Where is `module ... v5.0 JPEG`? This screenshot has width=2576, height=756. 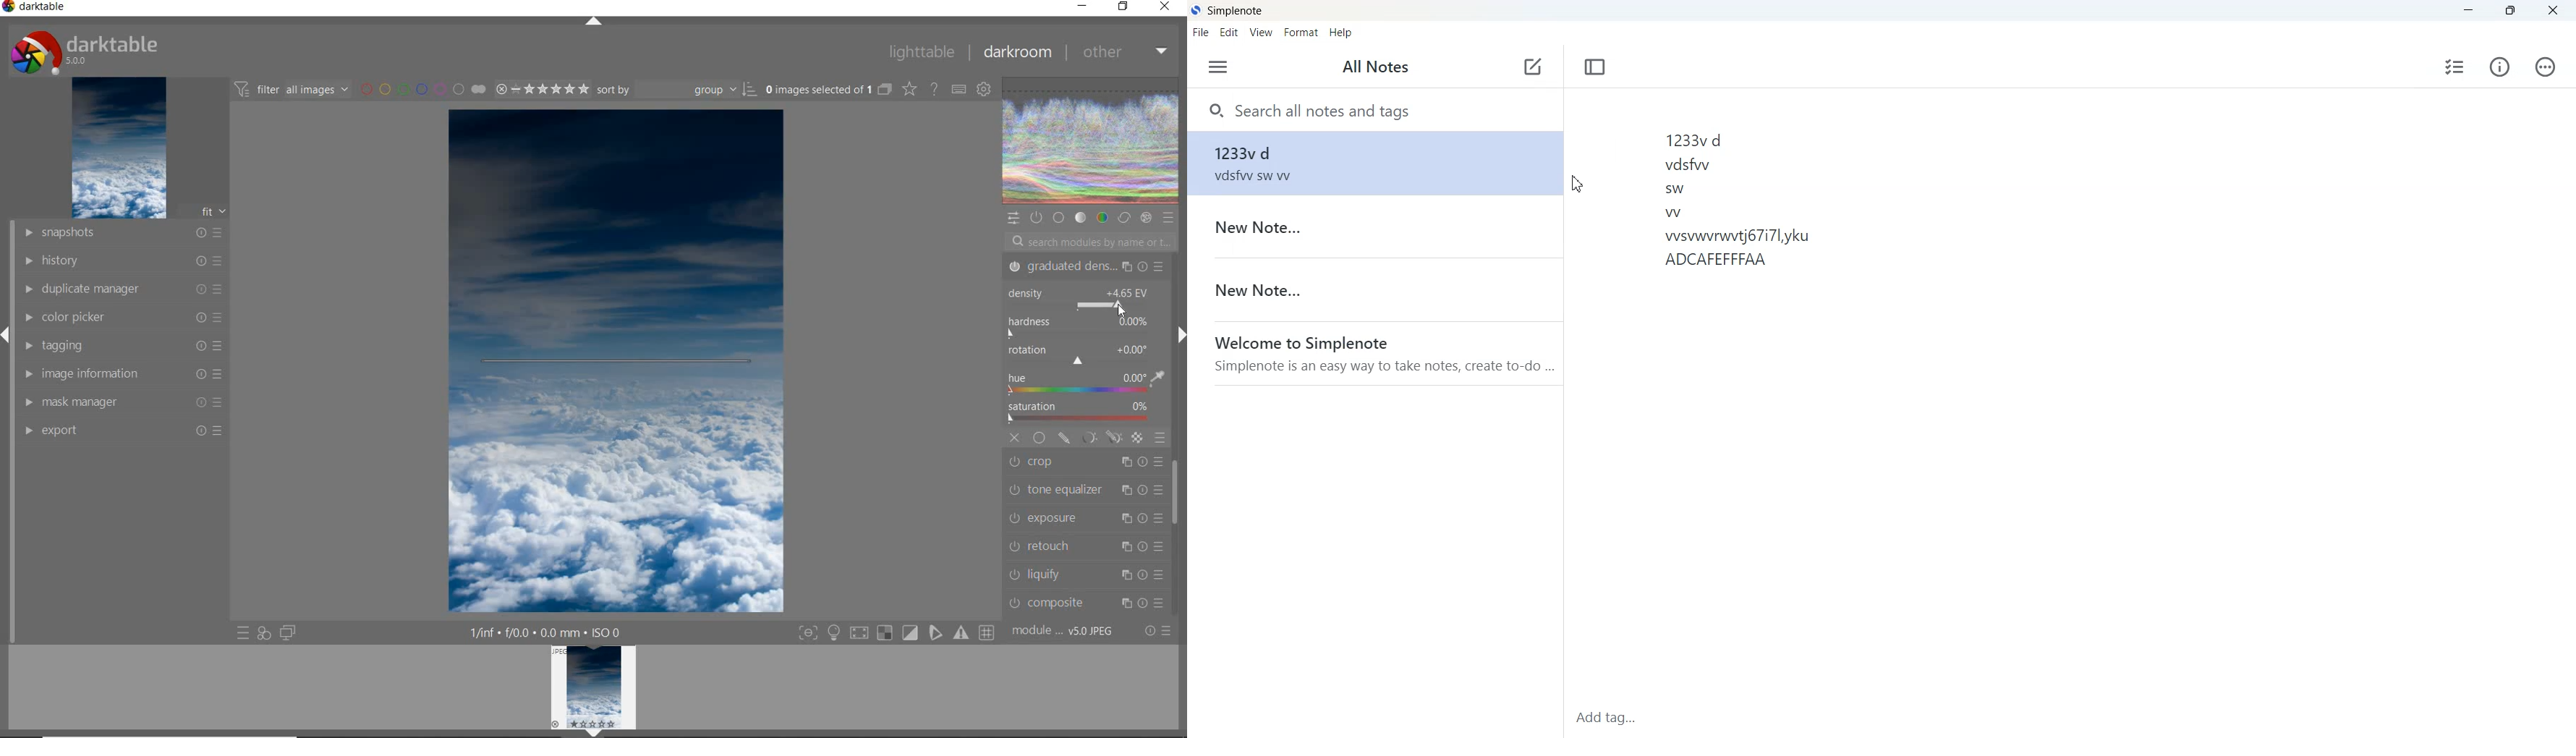
module ... v5.0 JPEG is located at coordinates (1064, 633).